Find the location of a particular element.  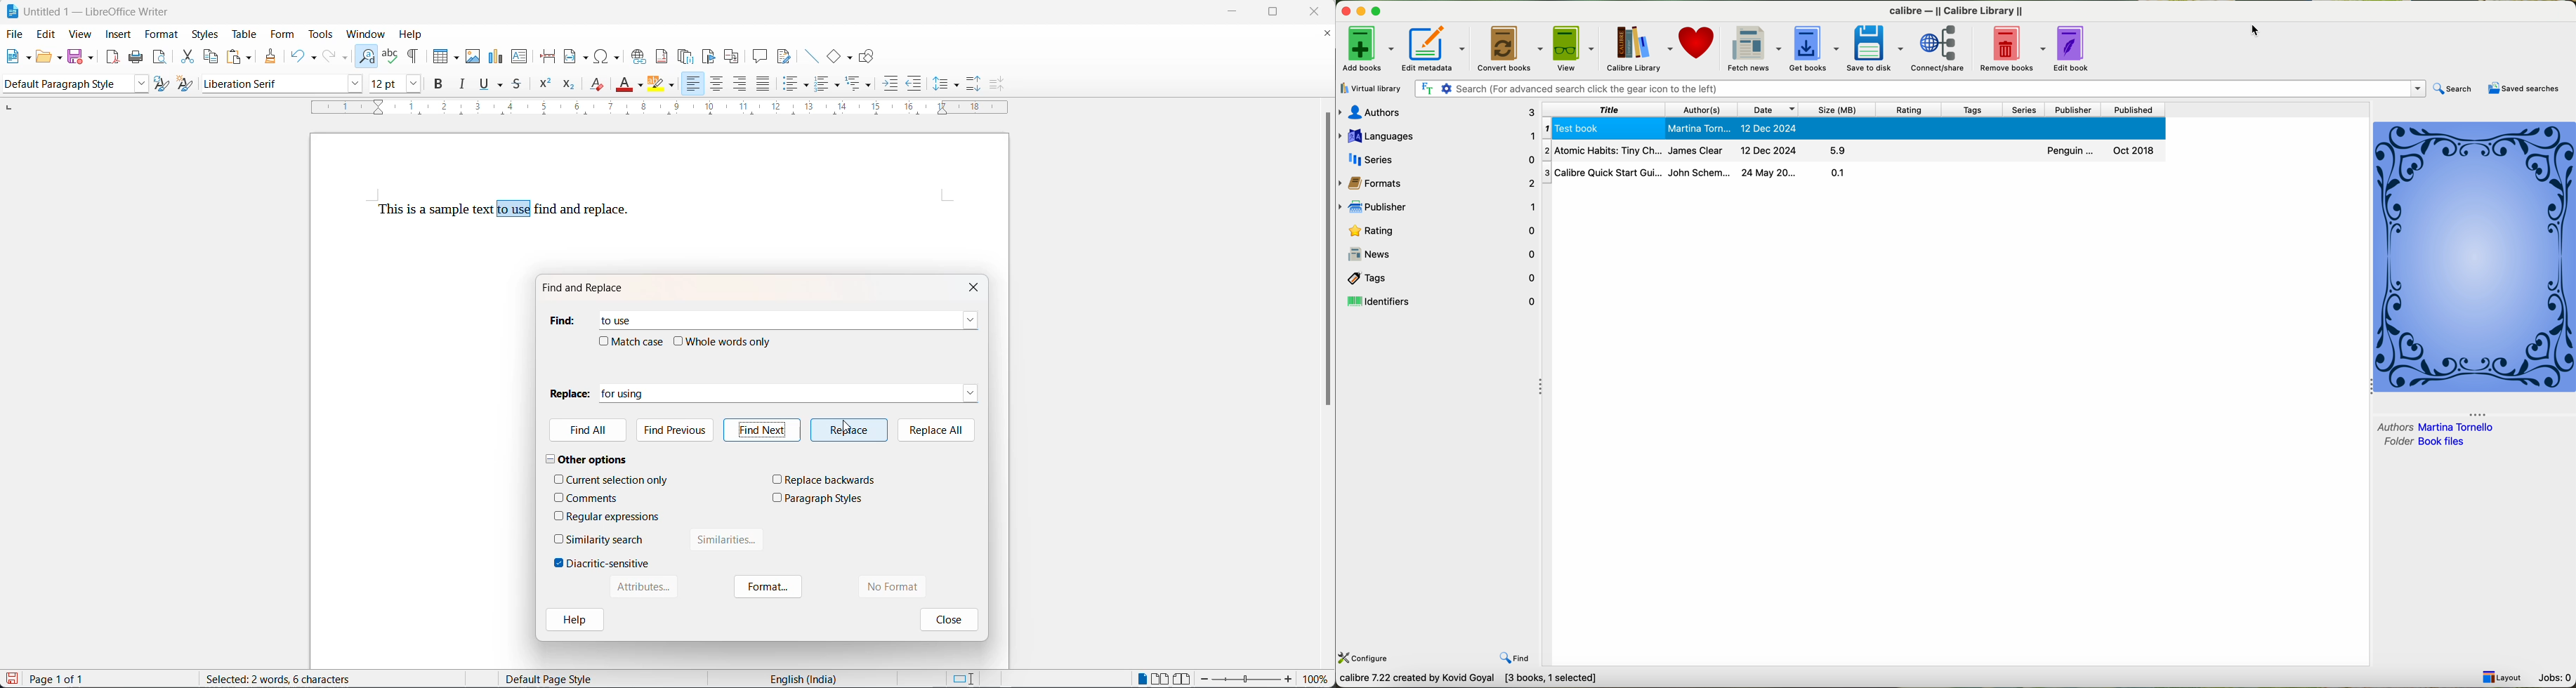

find and replace dialog box title is located at coordinates (591, 288).